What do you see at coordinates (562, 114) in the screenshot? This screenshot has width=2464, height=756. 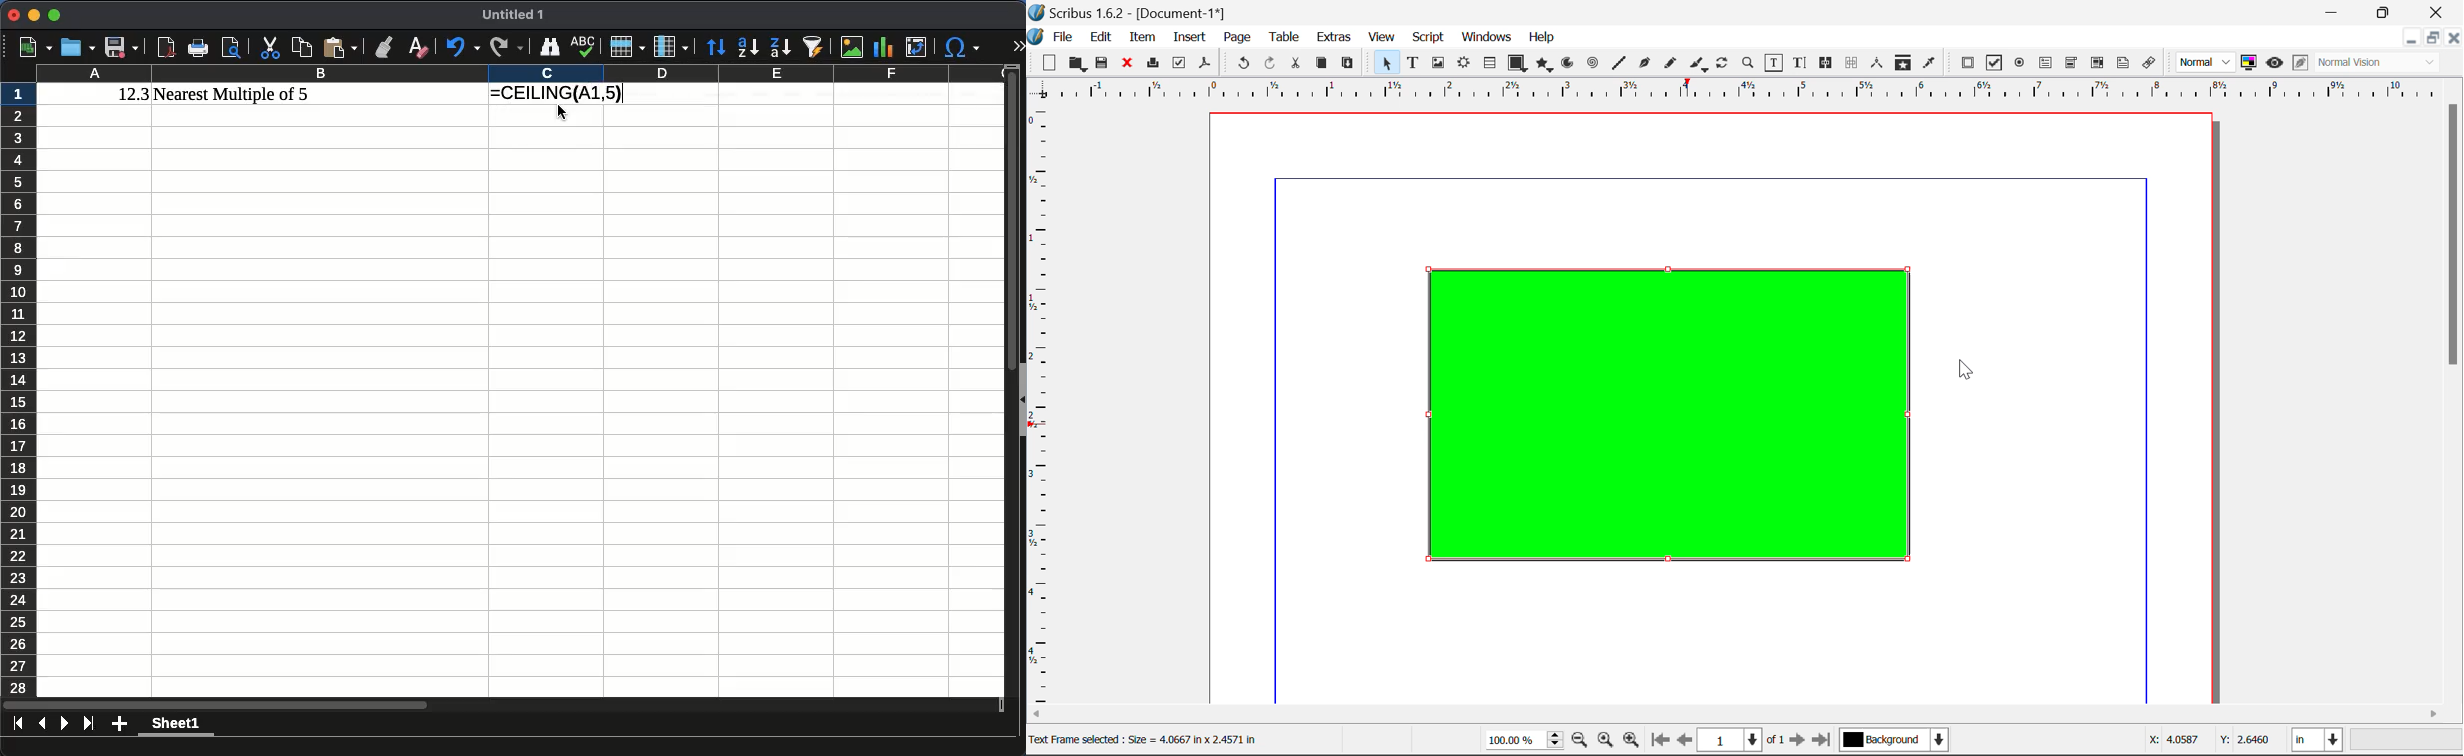 I see `cursor` at bounding box center [562, 114].